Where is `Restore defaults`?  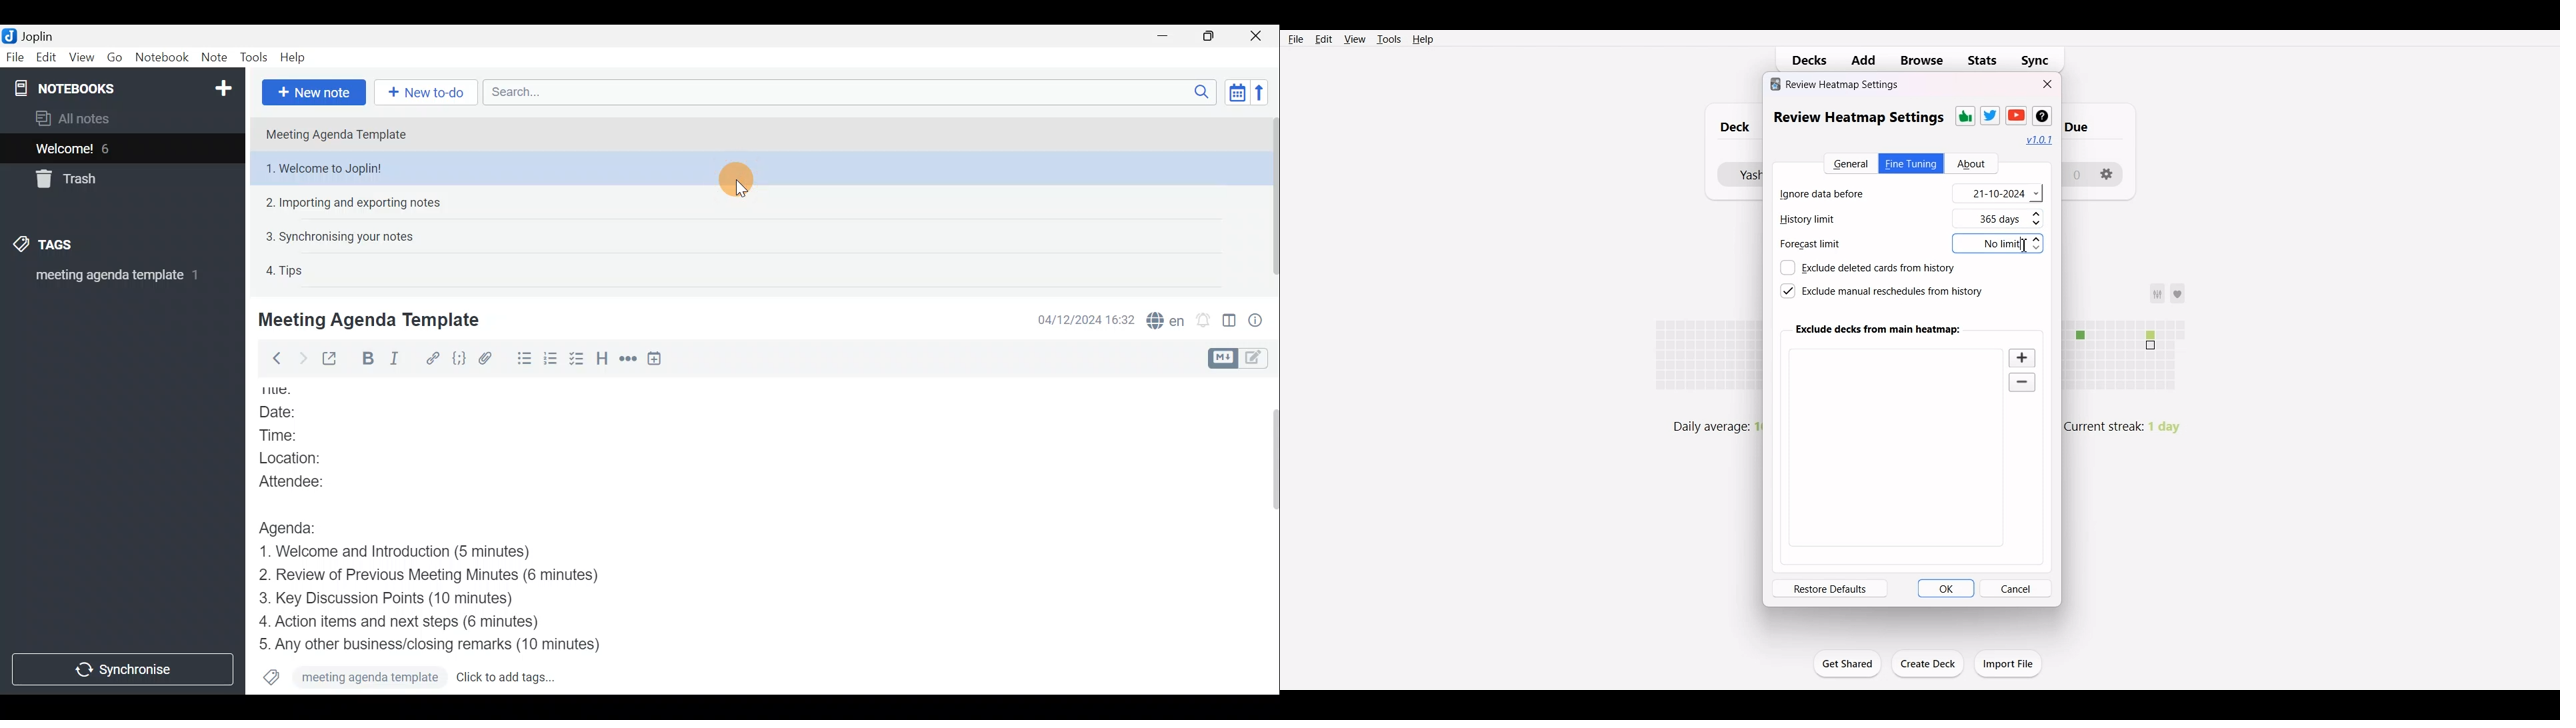 Restore defaults is located at coordinates (1830, 588).